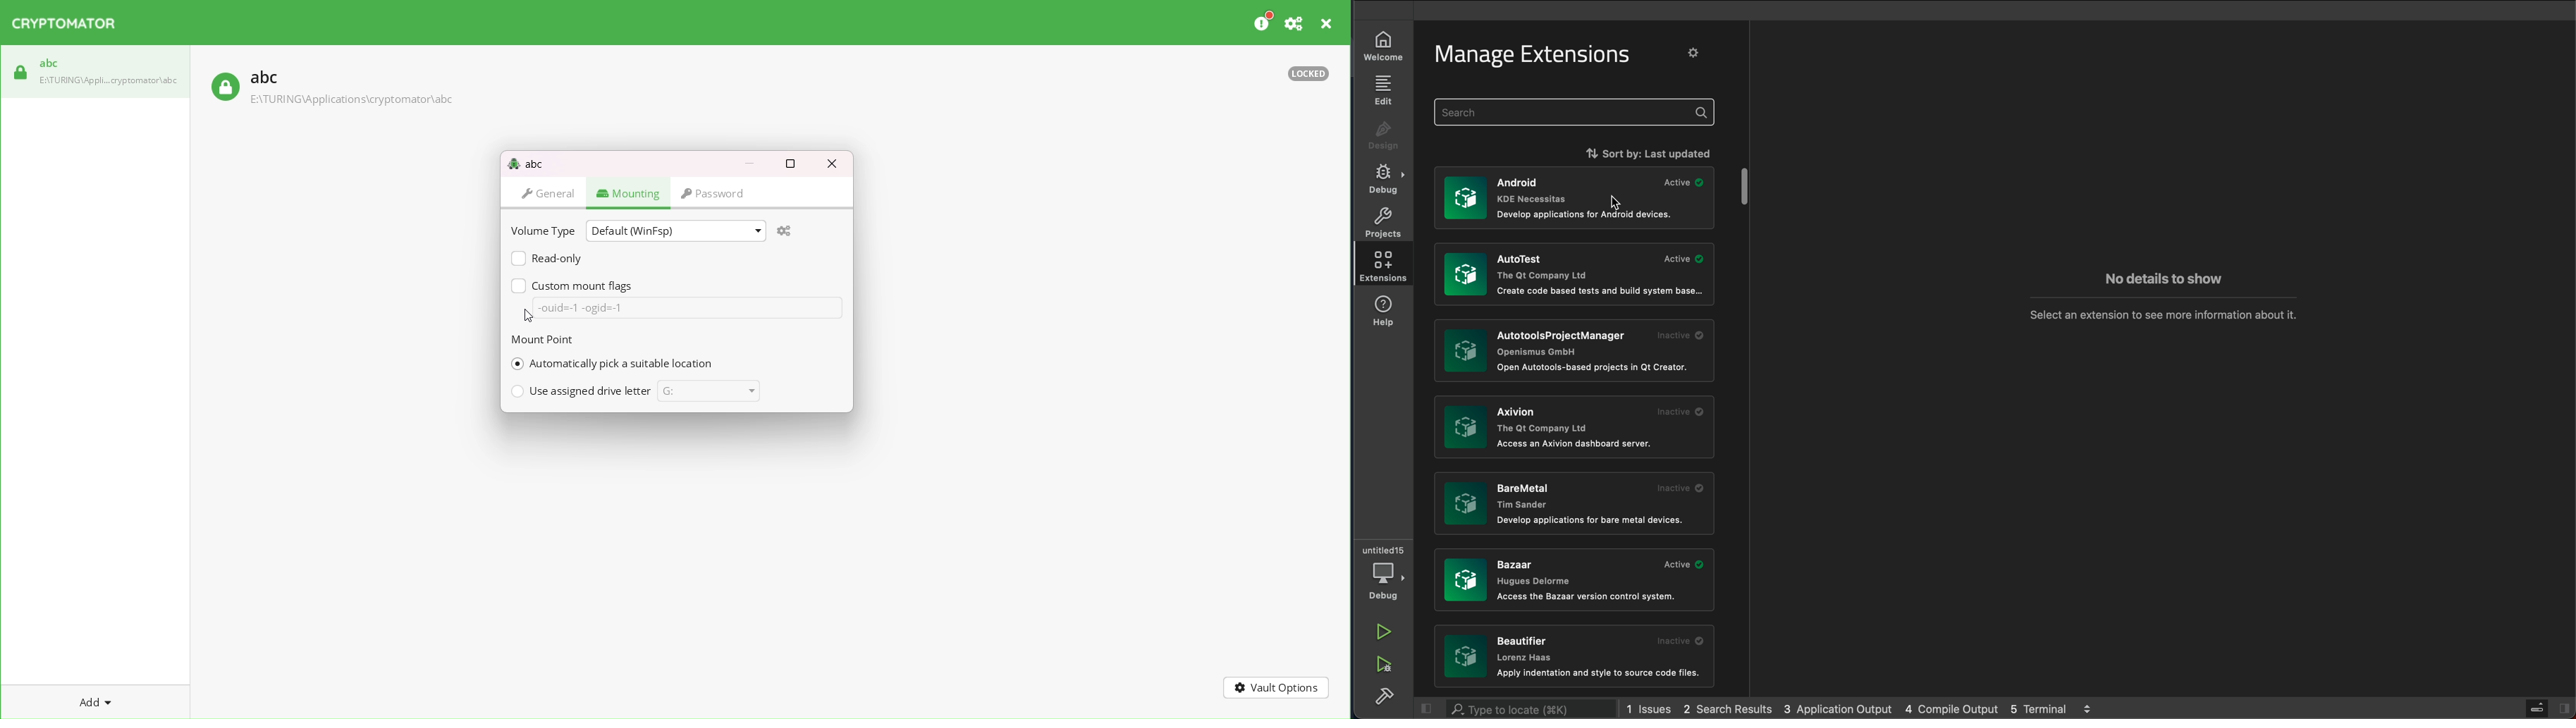 This screenshot has width=2576, height=728. I want to click on add, so click(87, 700).